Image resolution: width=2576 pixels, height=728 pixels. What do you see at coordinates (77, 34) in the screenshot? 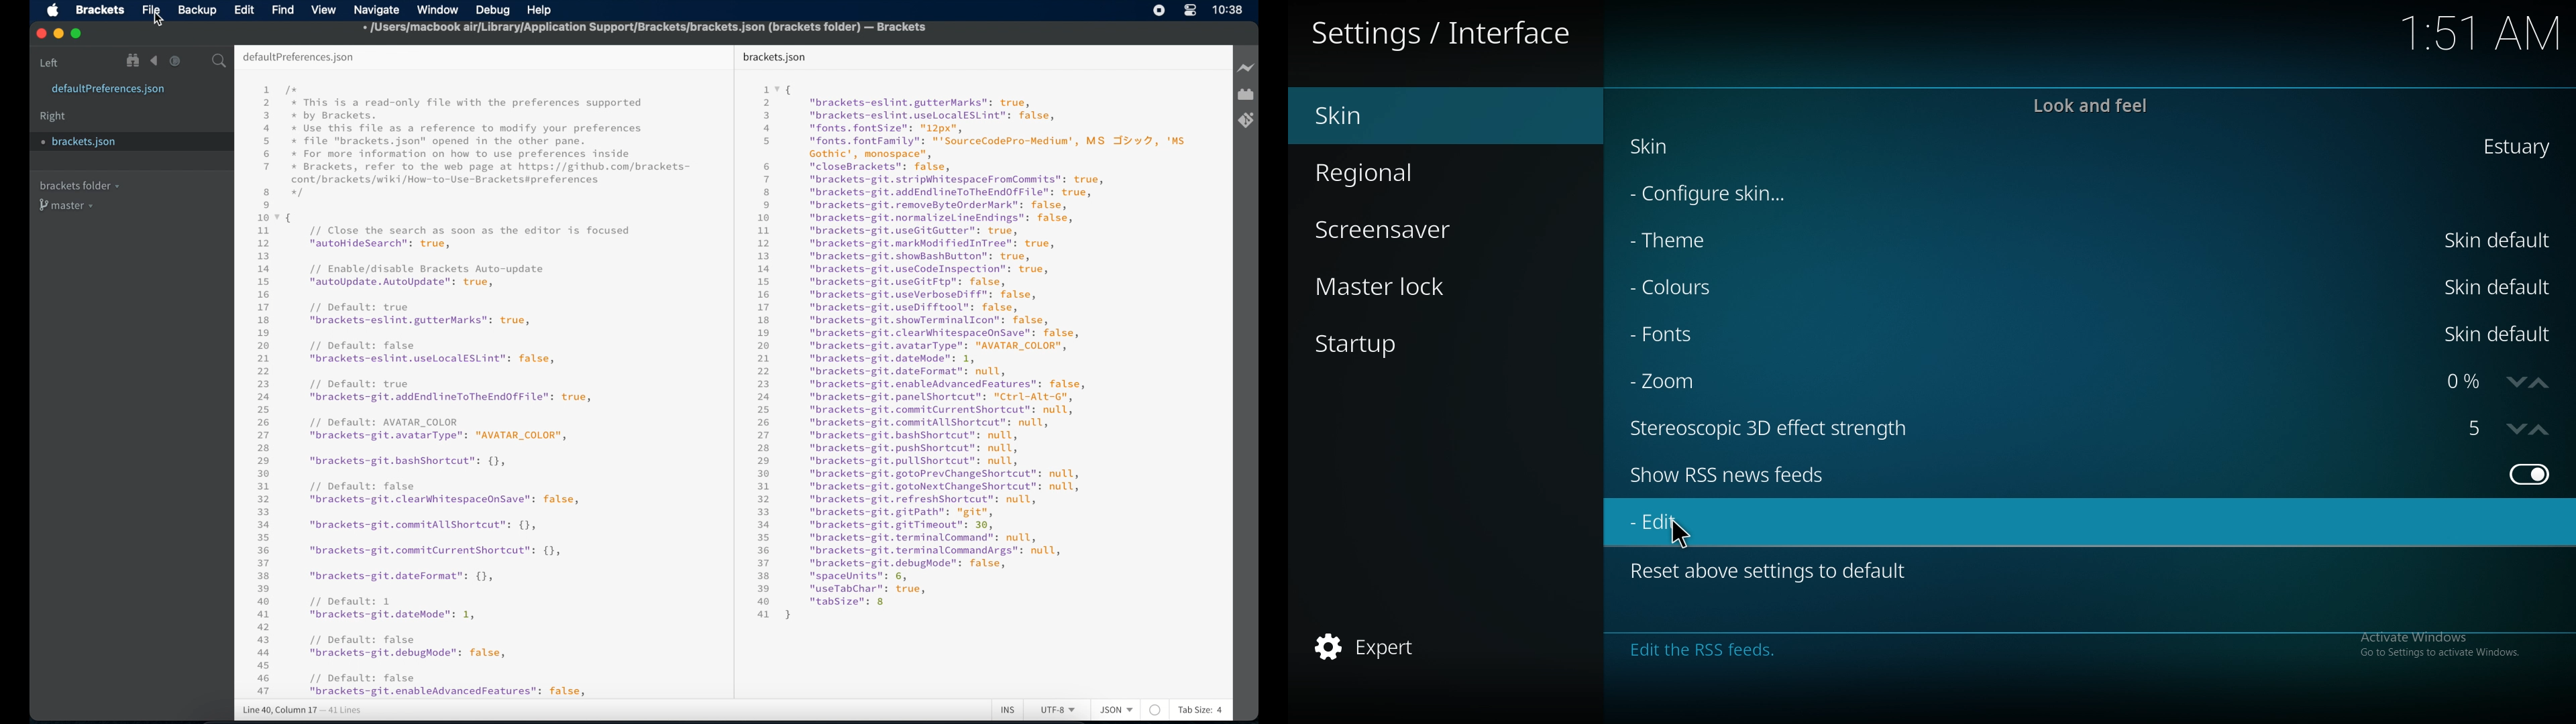
I see `maximize` at bounding box center [77, 34].